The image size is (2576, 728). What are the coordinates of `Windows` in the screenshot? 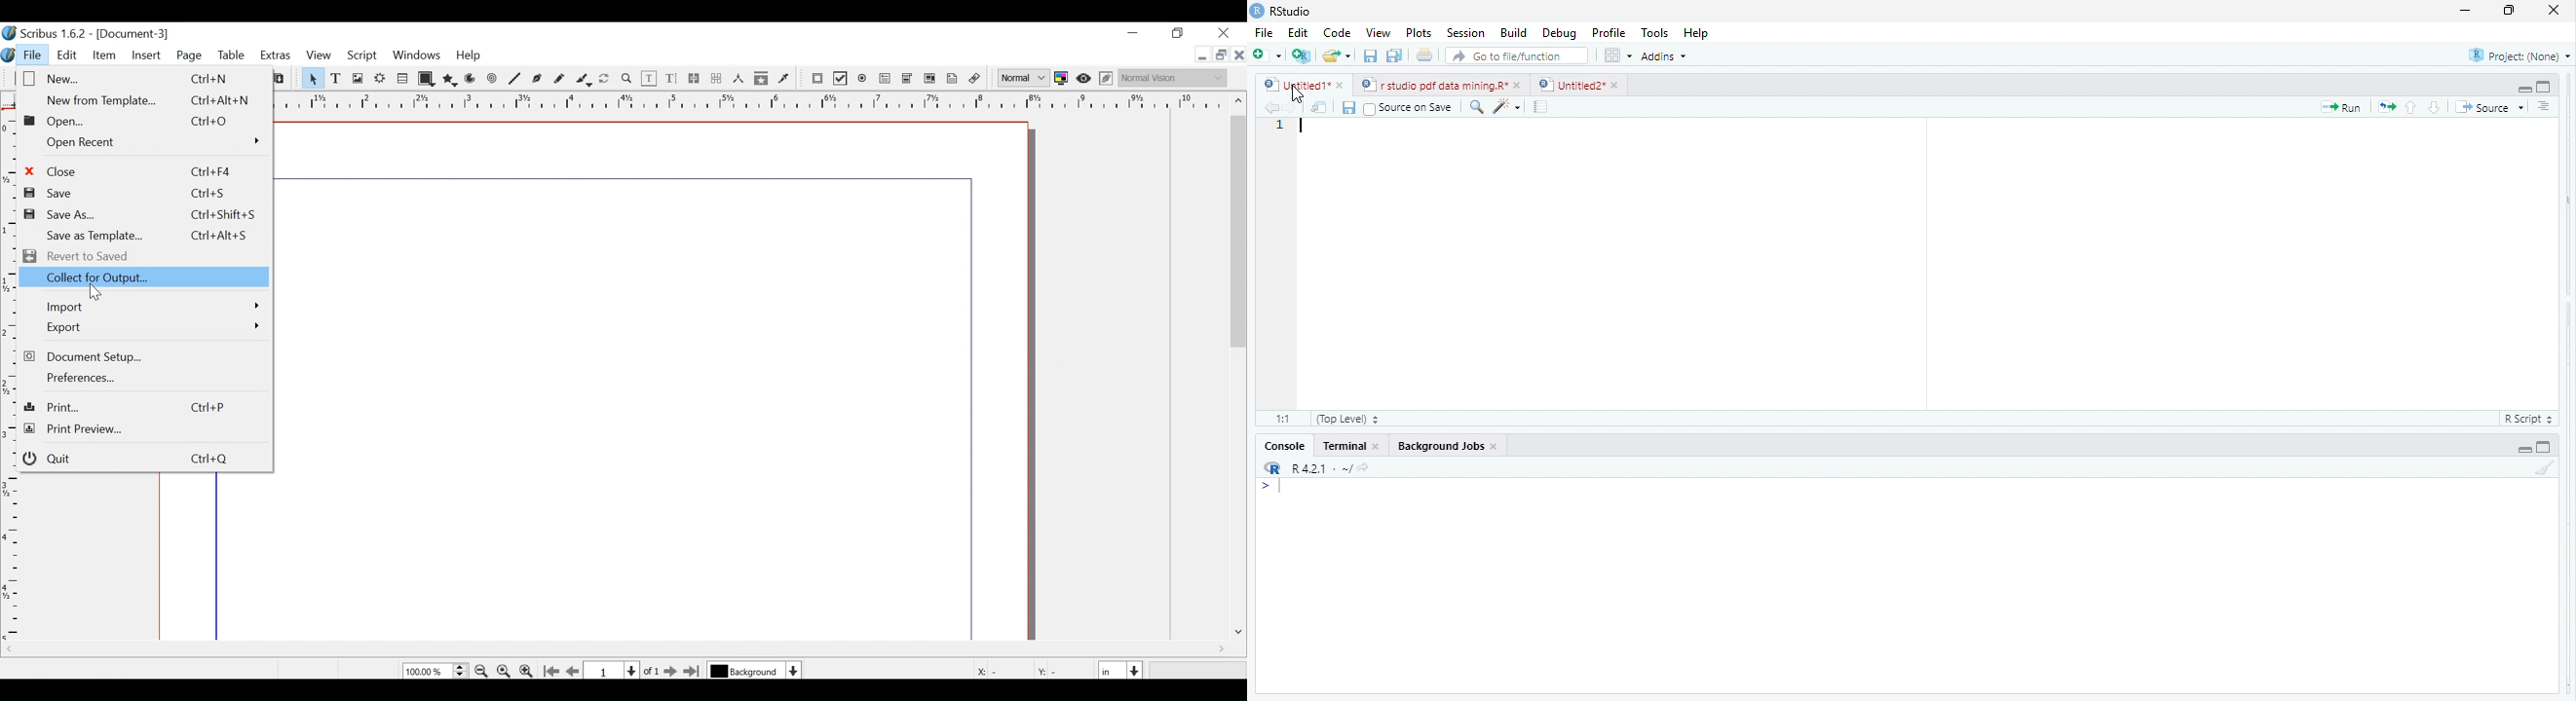 It's located at (416, 57).